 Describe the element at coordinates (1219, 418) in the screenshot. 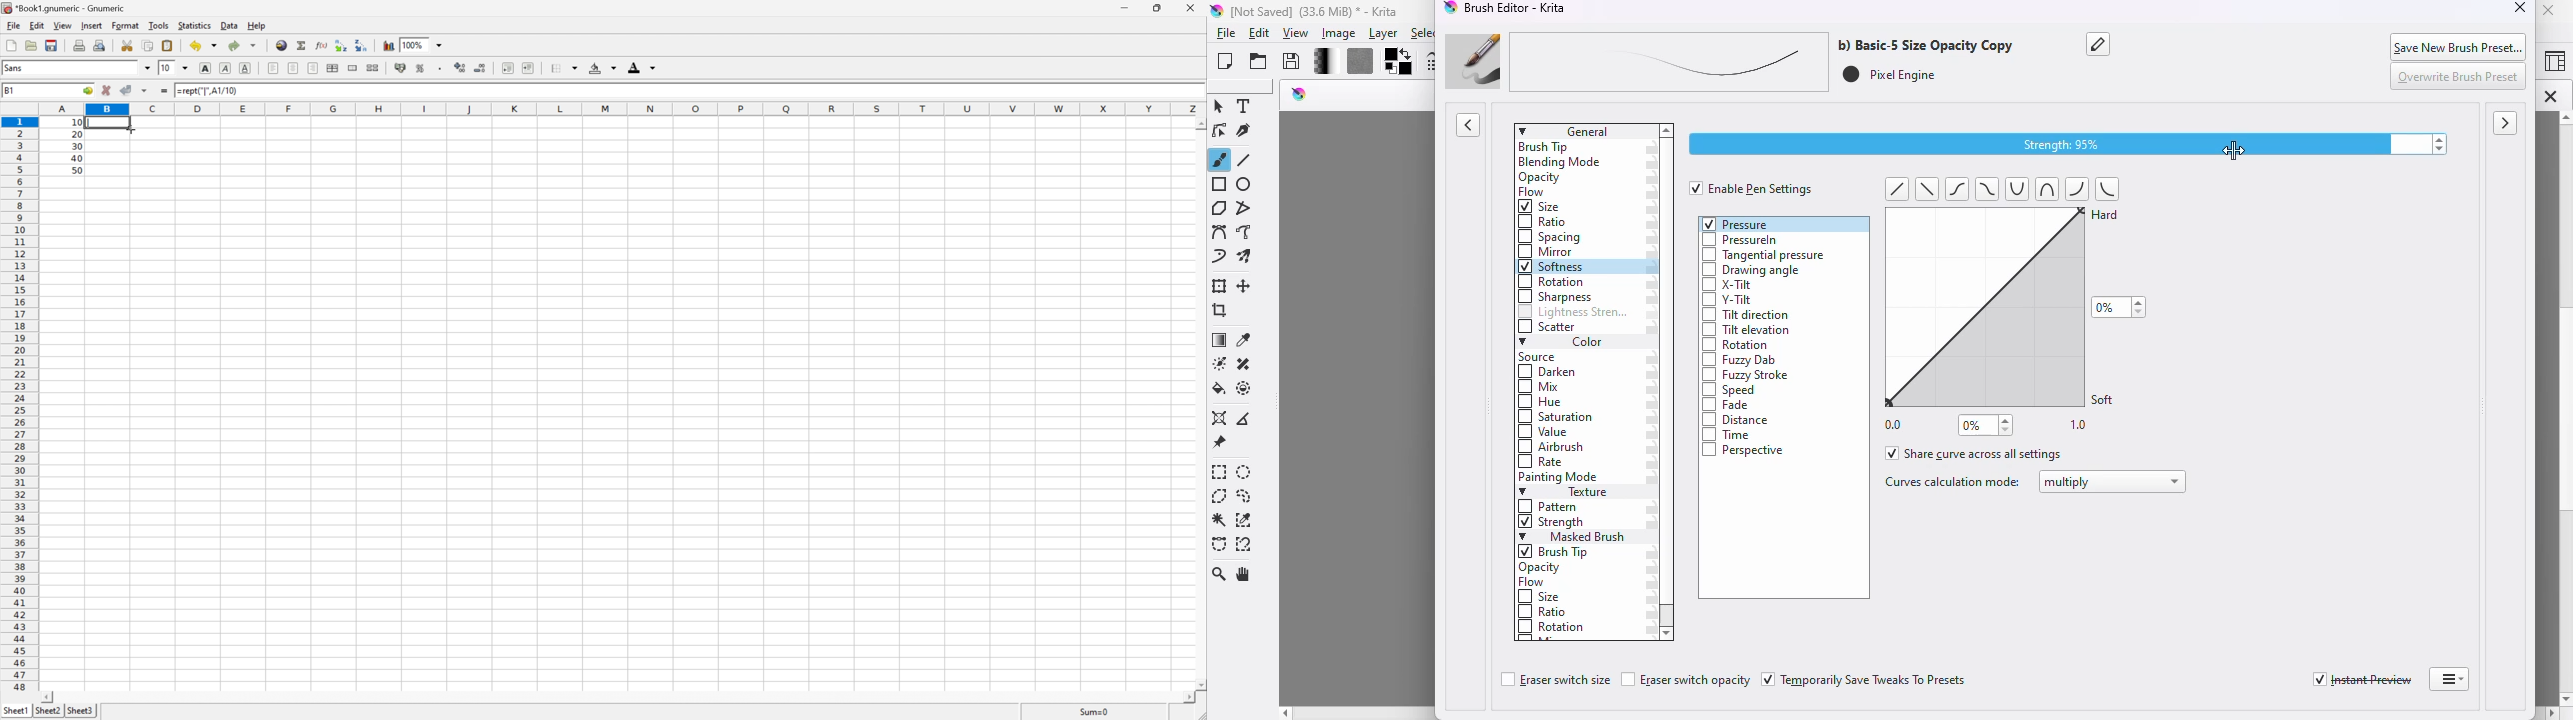

I see `assistant tool` at that location.